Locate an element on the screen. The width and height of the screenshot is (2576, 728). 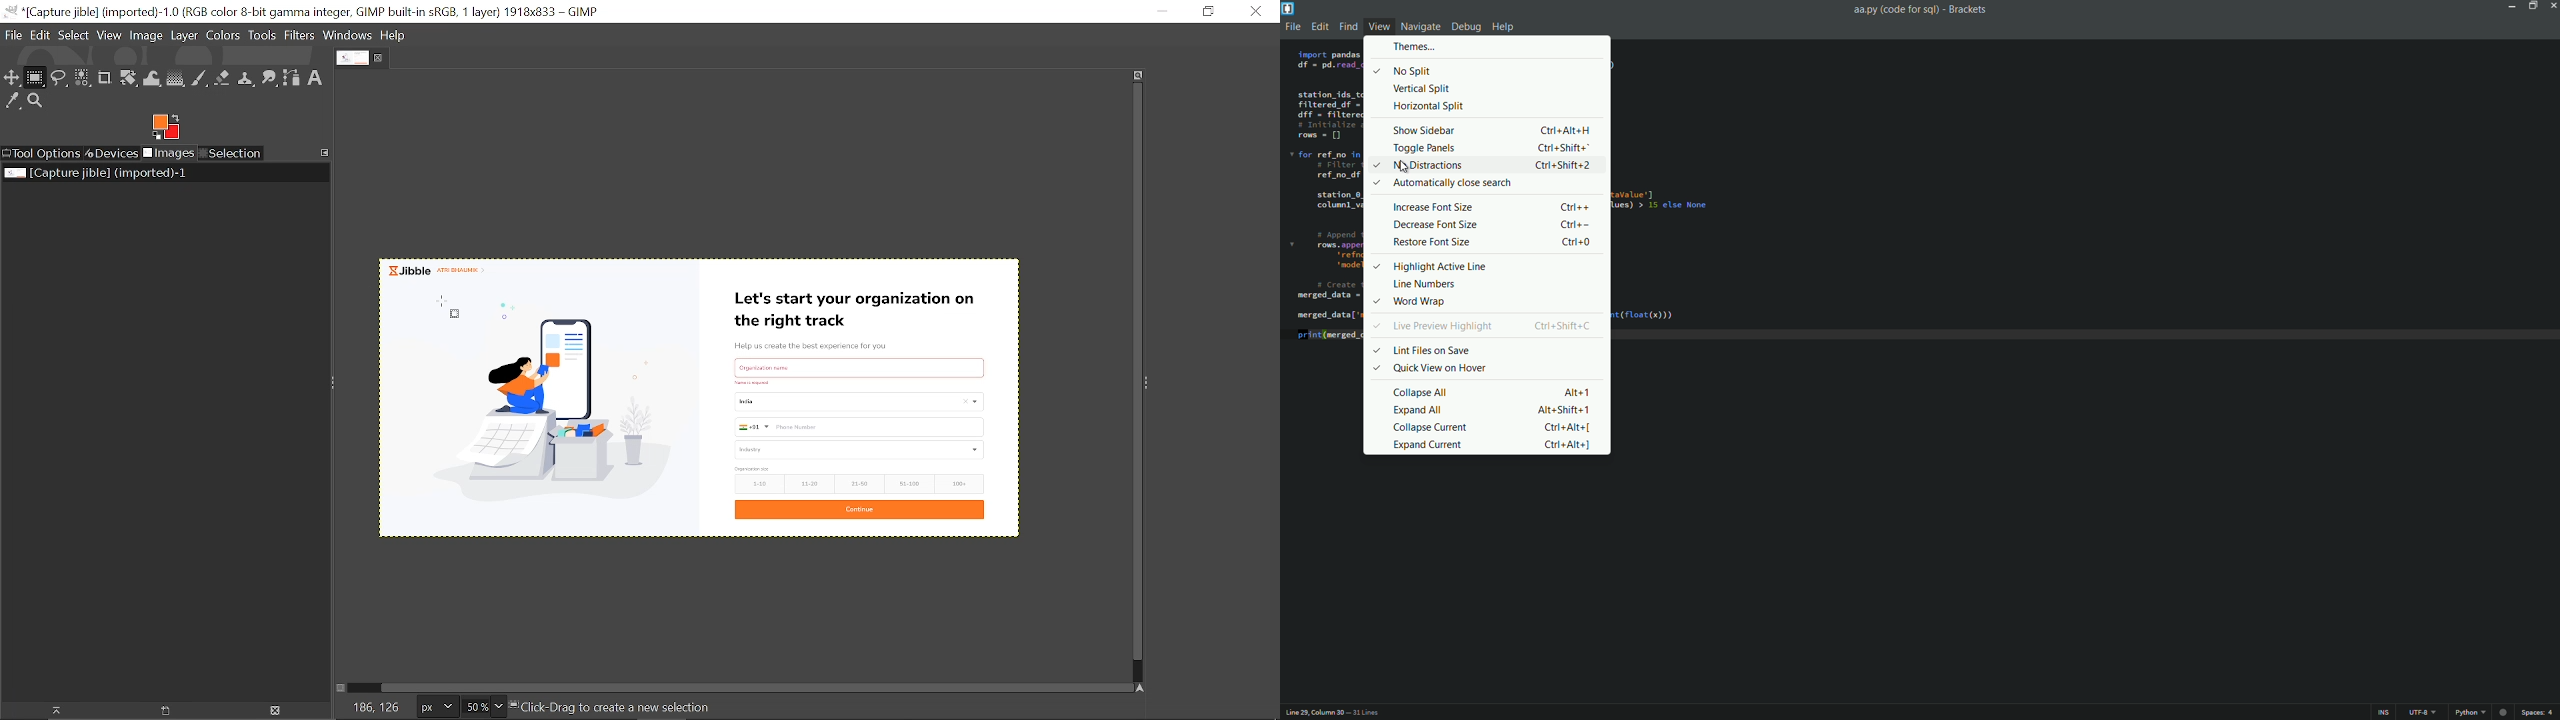
Help is located at coordinates (394, 36).